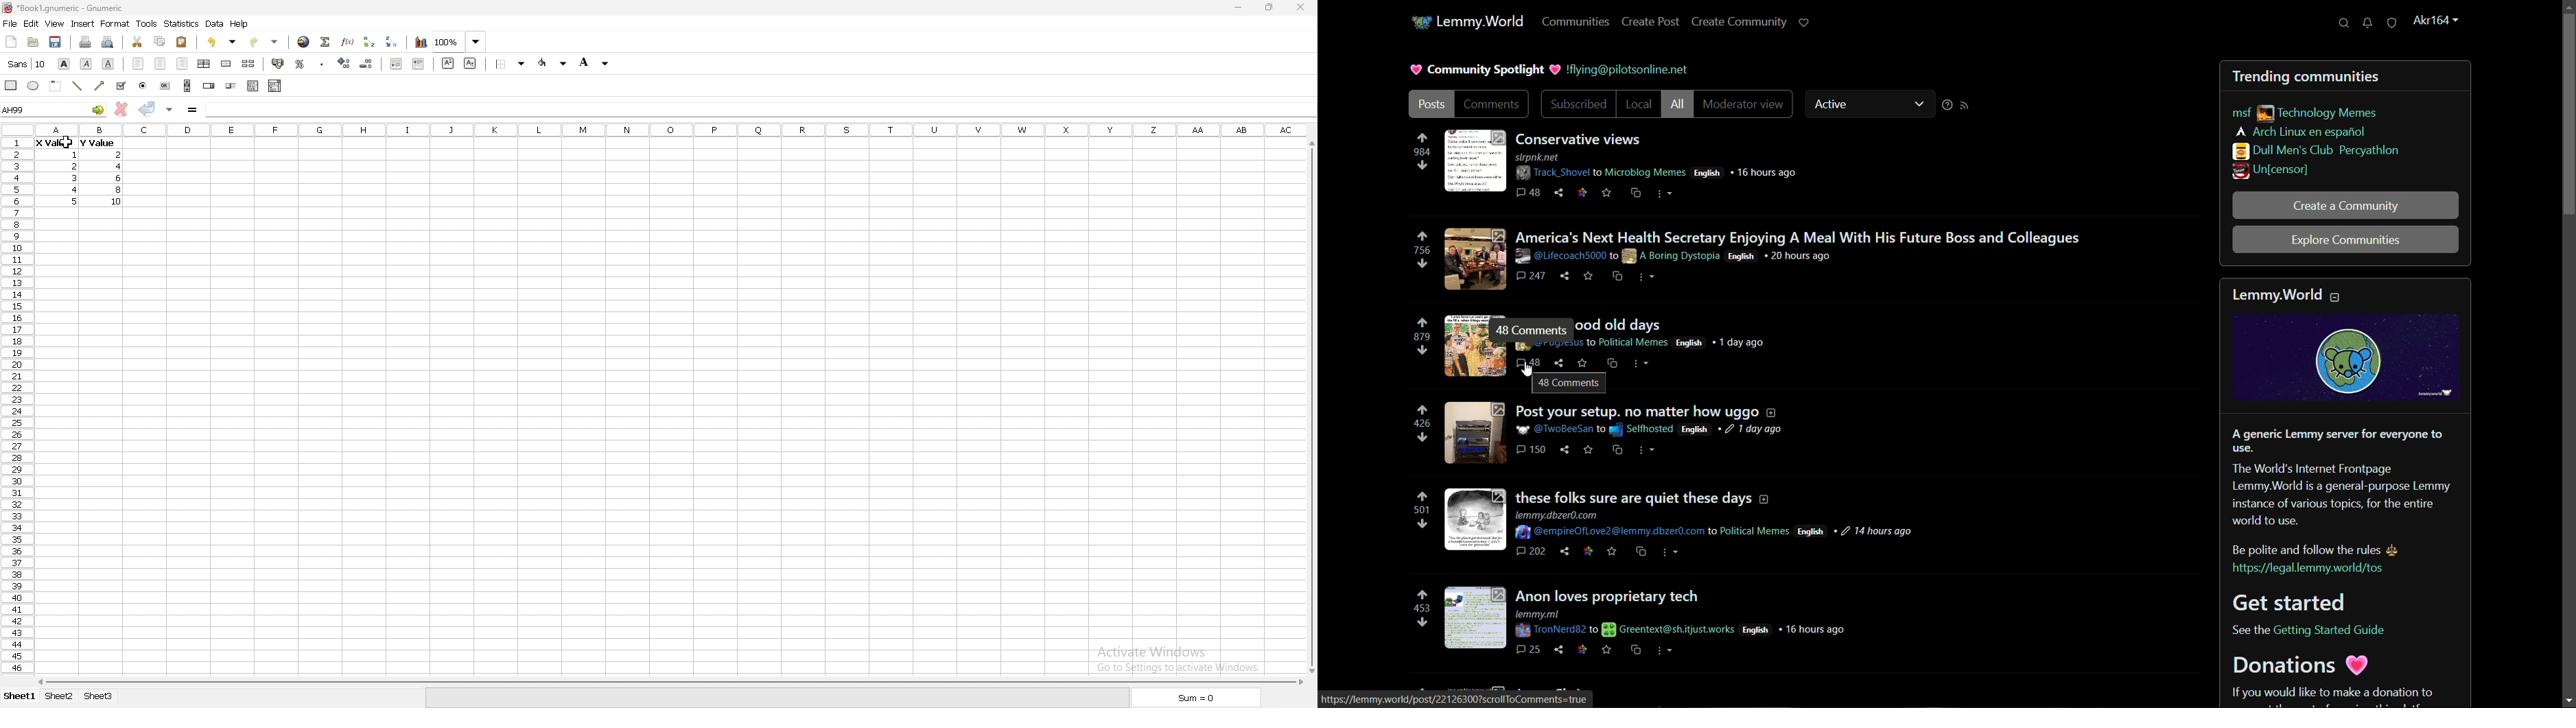  What do you see at coordinates (1743, 342) in the screenshot?
I see `post time` at bounding box center [1743, 342].